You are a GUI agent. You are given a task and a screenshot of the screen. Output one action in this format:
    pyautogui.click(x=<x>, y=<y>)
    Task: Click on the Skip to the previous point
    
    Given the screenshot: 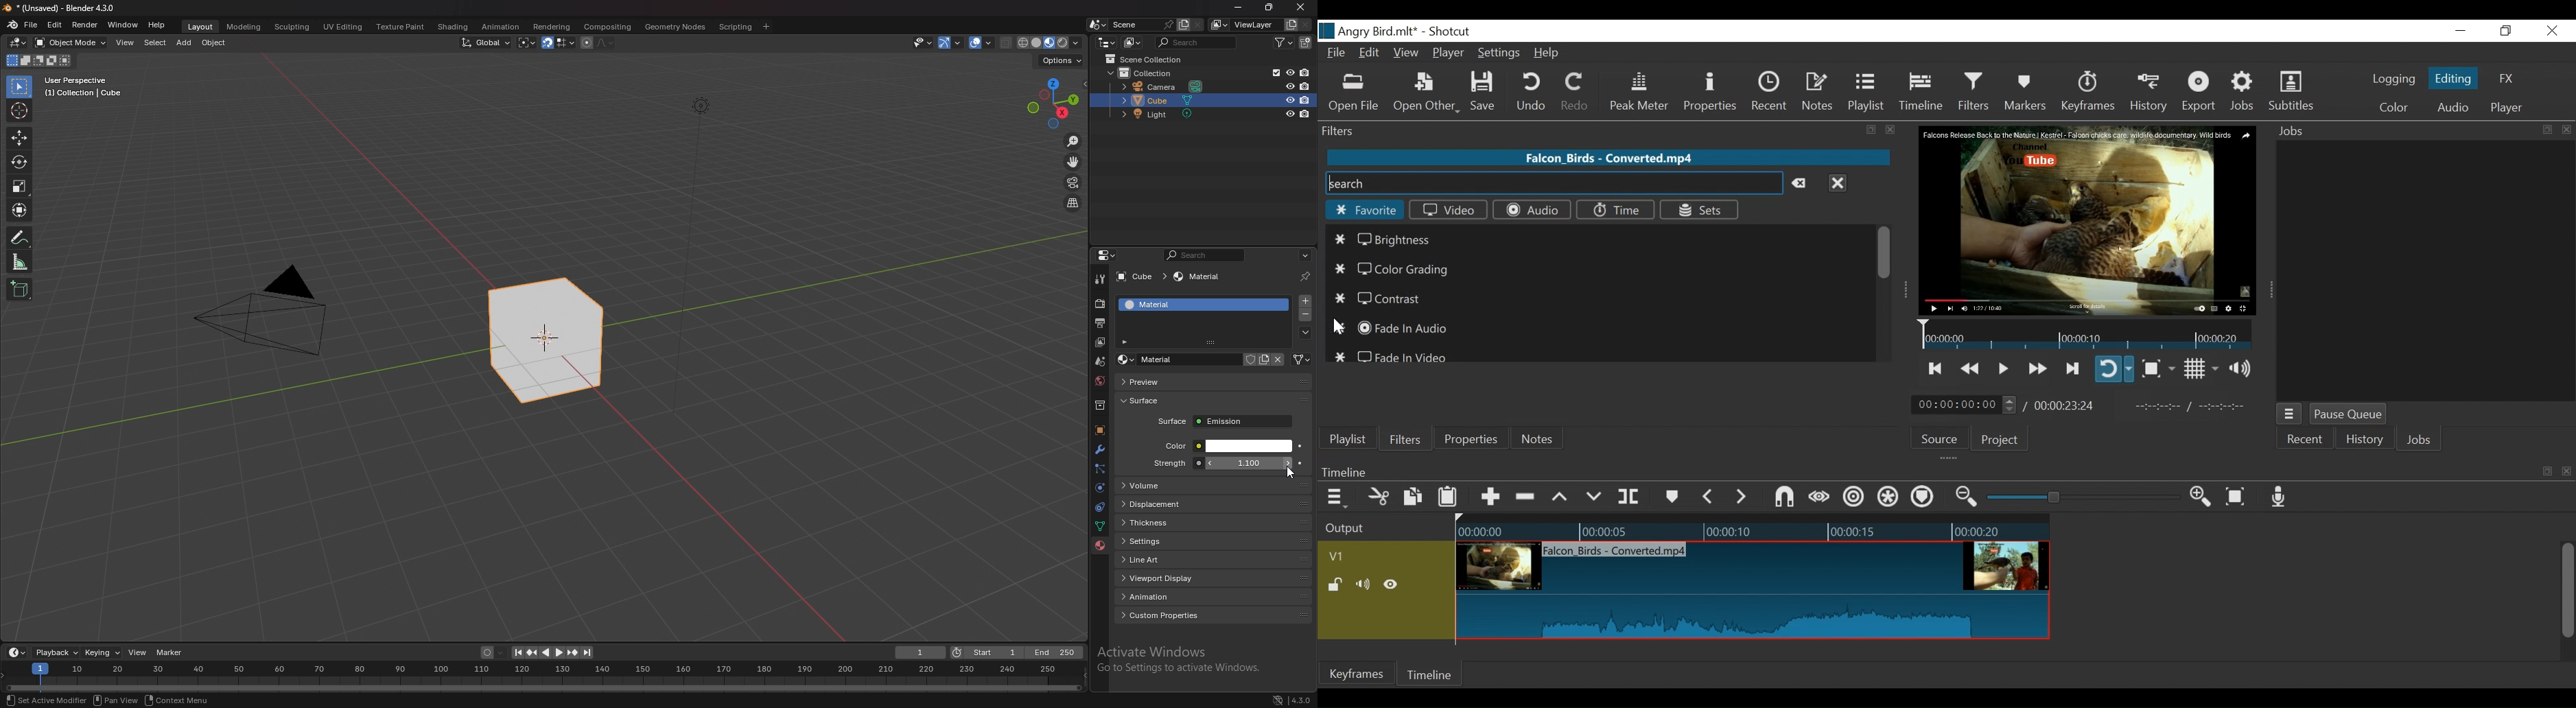 What is the action you would take?
    pyautogui.click(x=1936, y=368)
    